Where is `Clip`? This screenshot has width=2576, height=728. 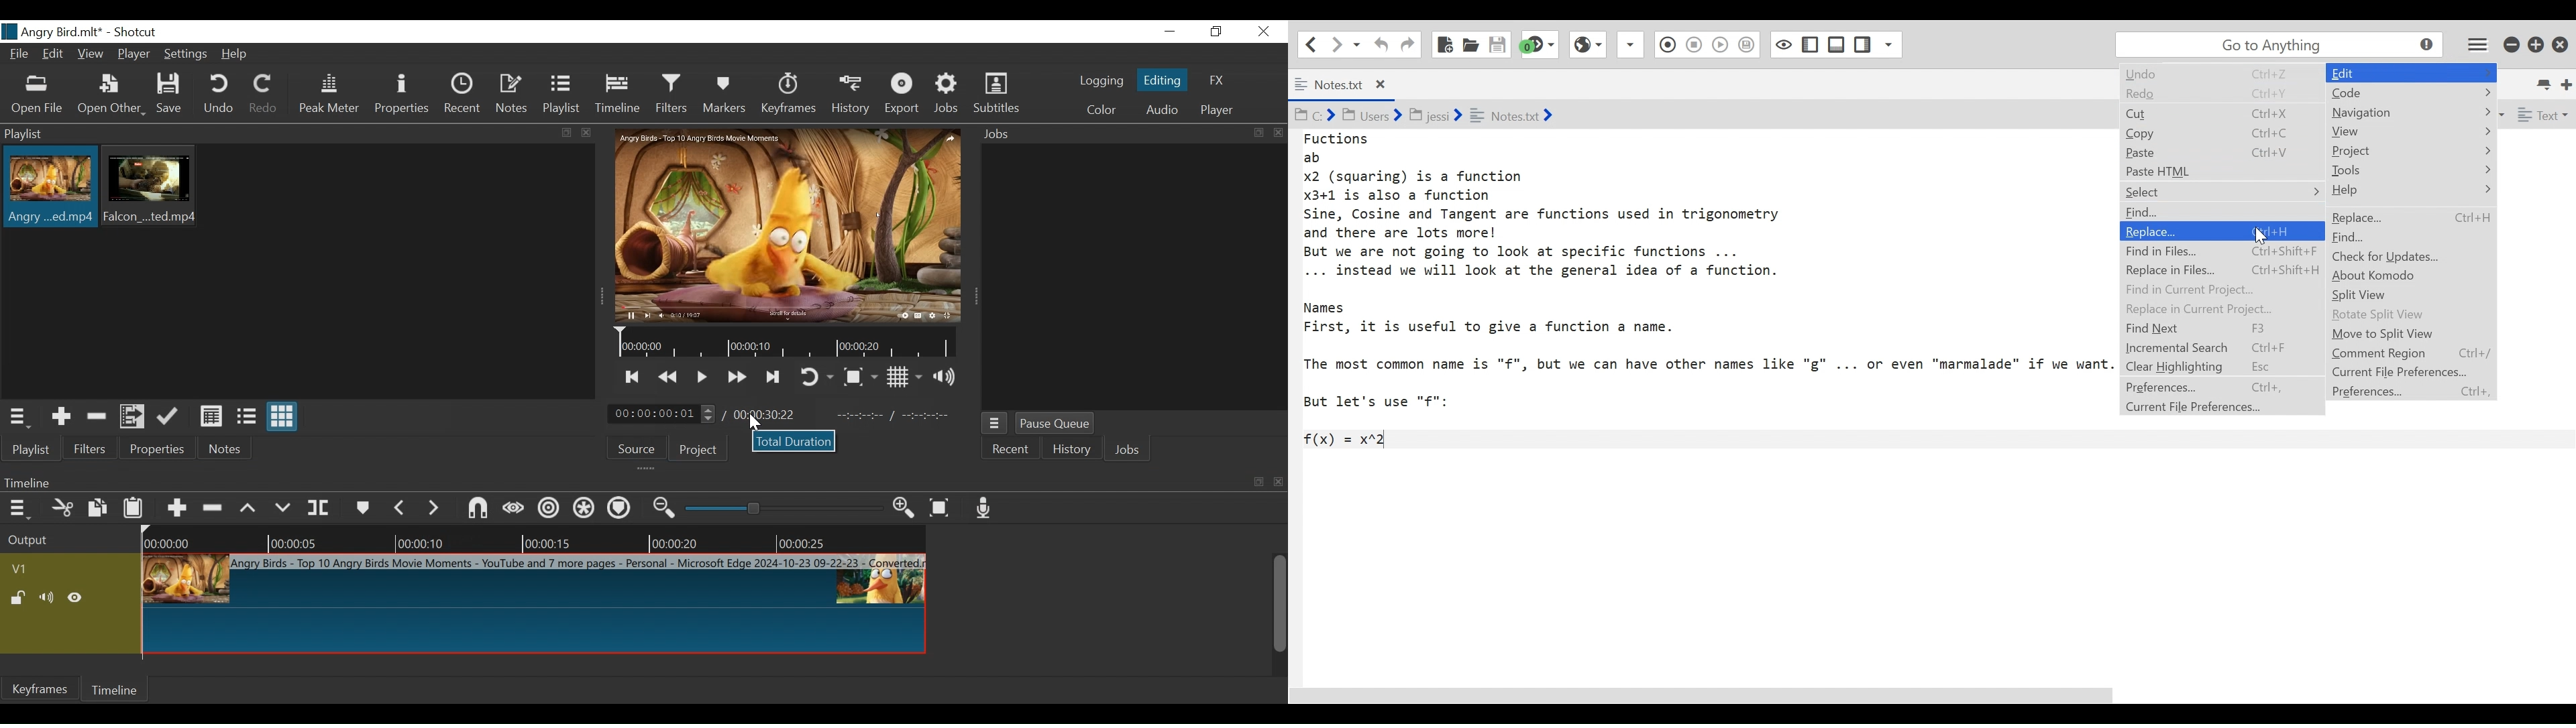 Clip is located at coordinates (48, 188).